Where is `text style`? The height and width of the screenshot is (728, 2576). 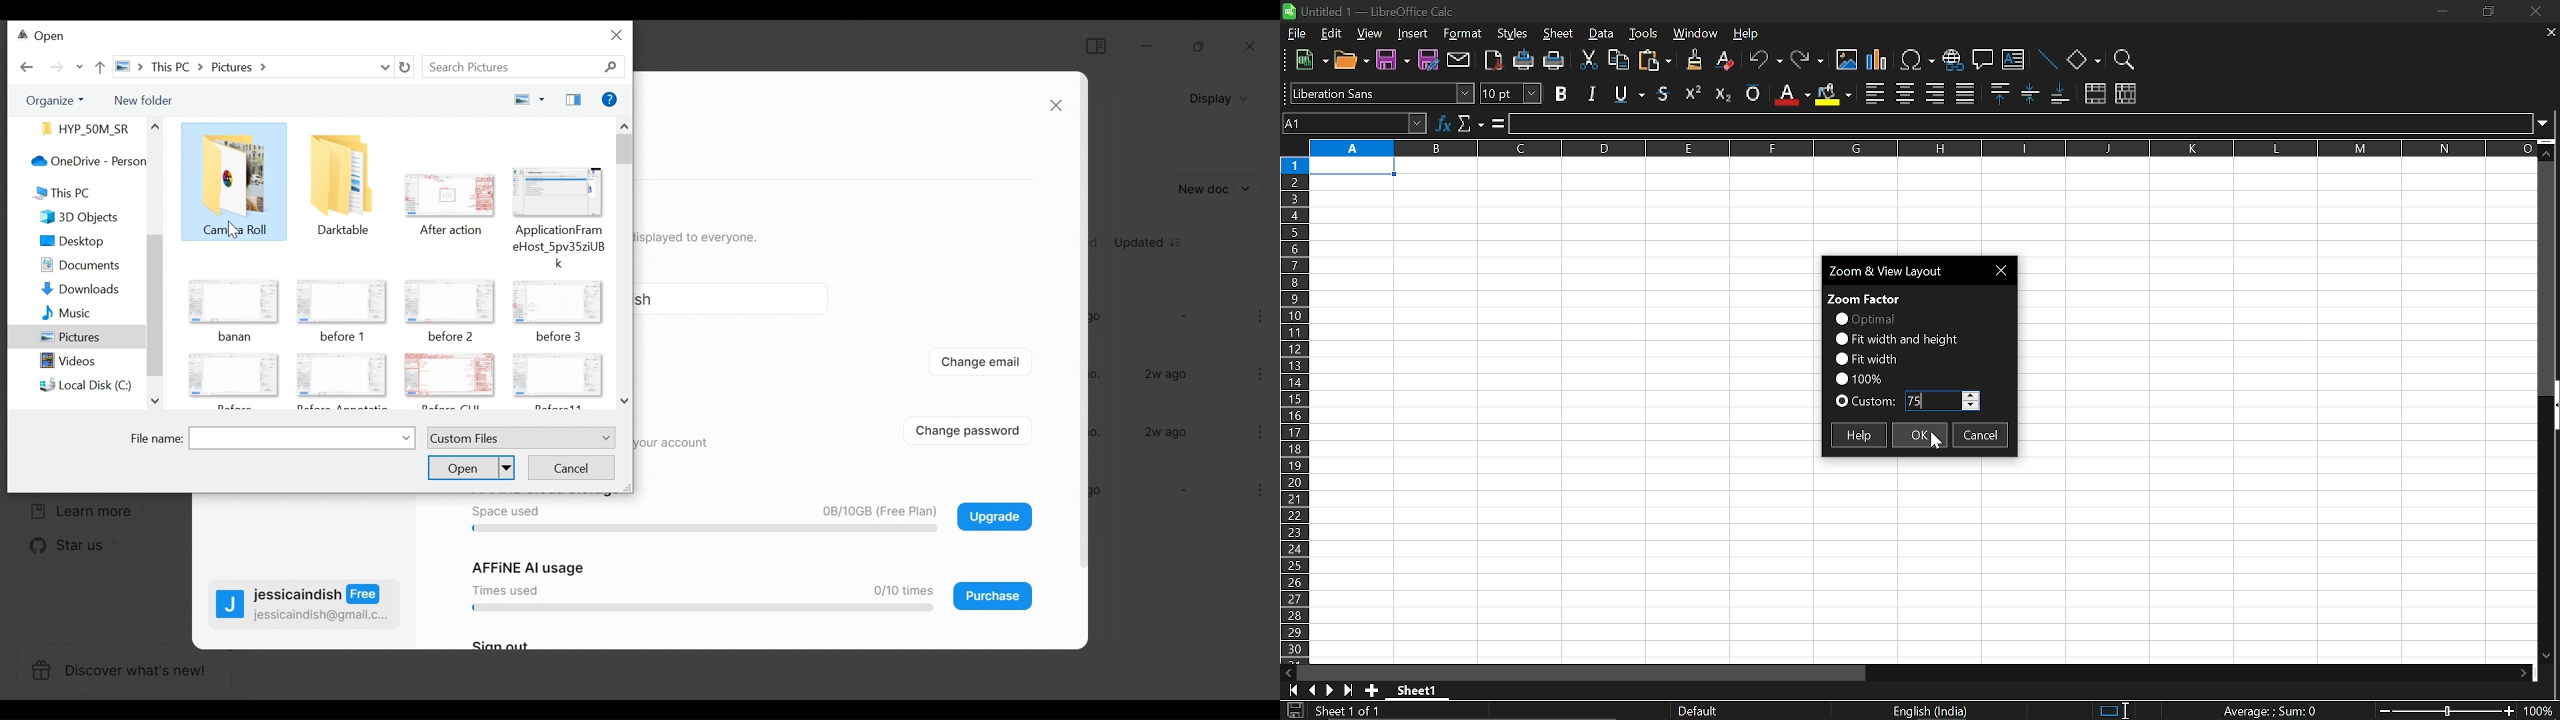
text style is located at coordinates (1382, 93).